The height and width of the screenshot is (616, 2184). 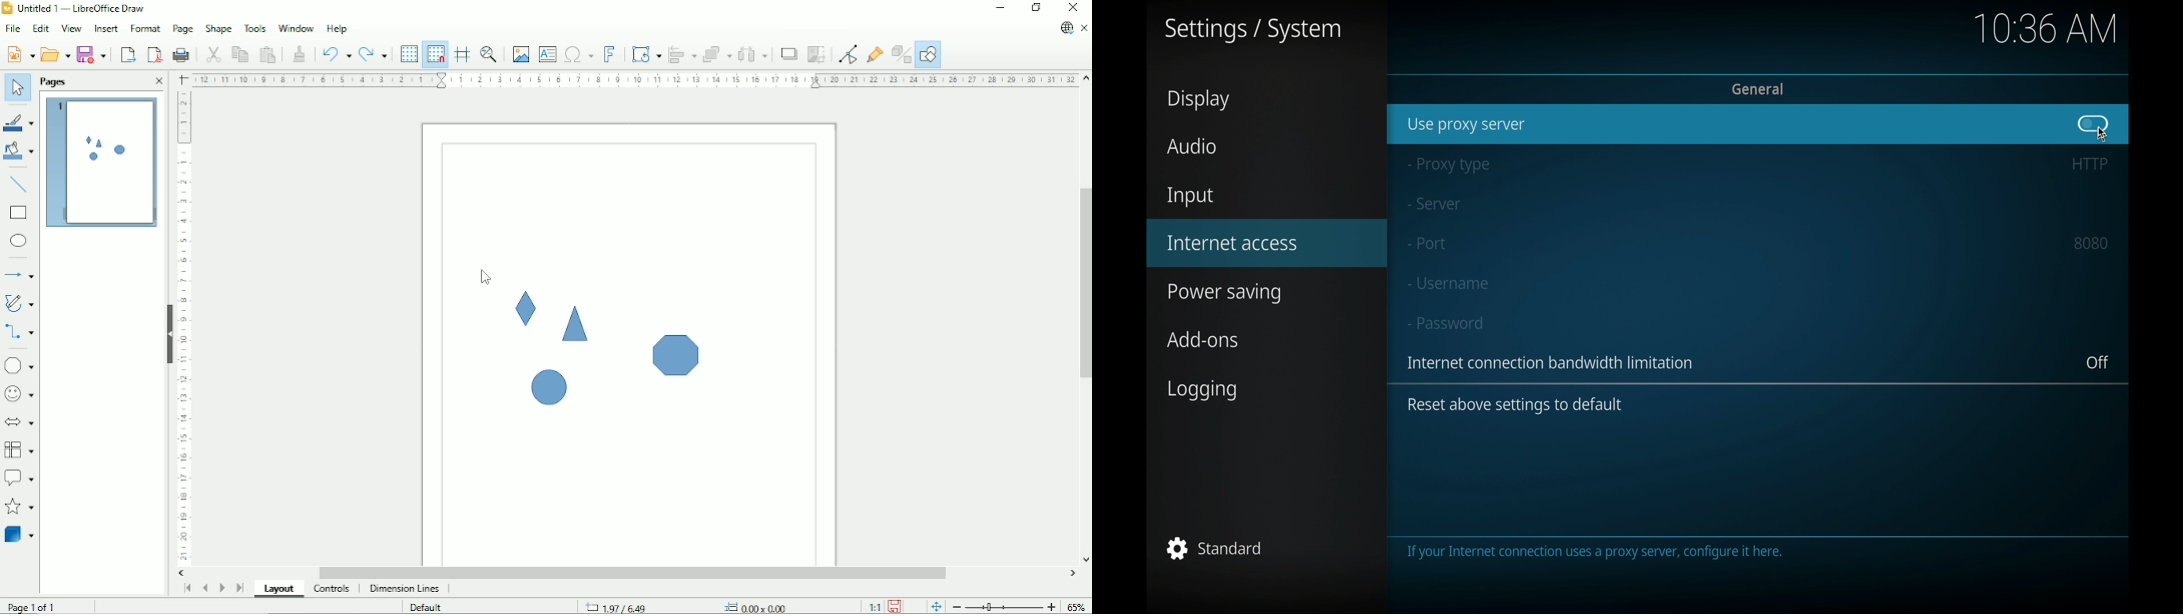 I want to click on Clone formatting, so click(x=300, y=53).